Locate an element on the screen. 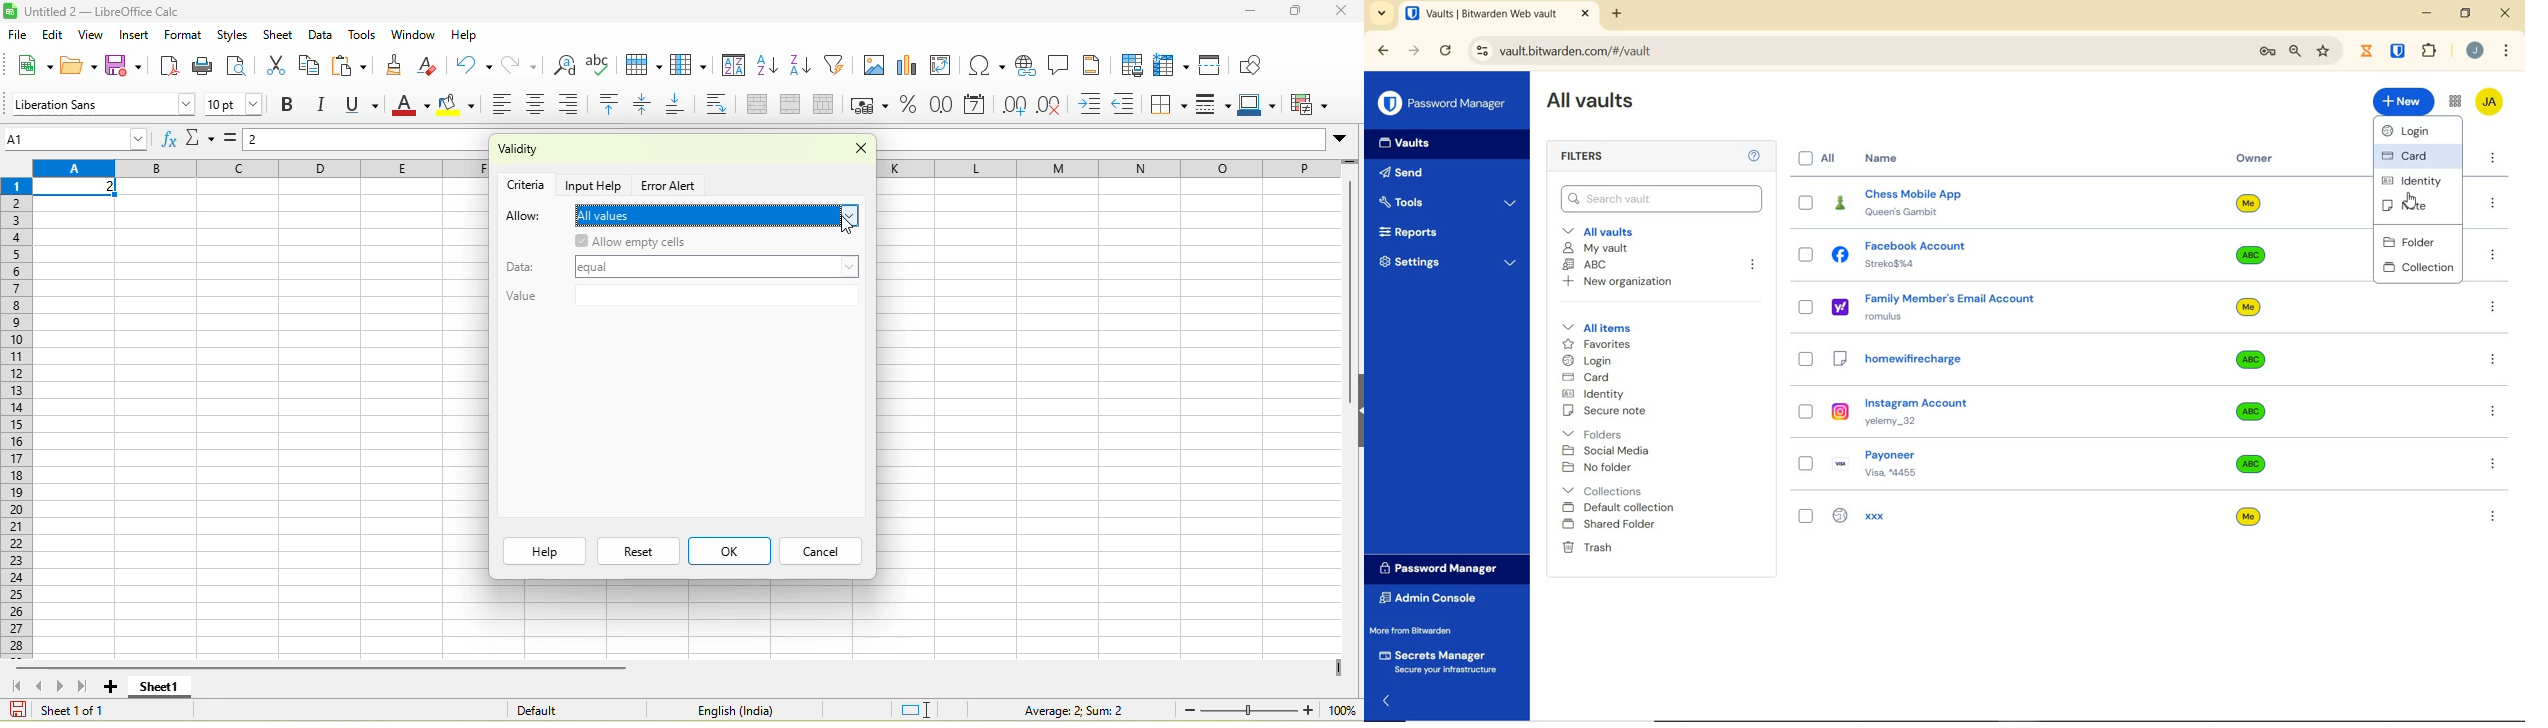  cursor movement is located at coordinates (846, 227).